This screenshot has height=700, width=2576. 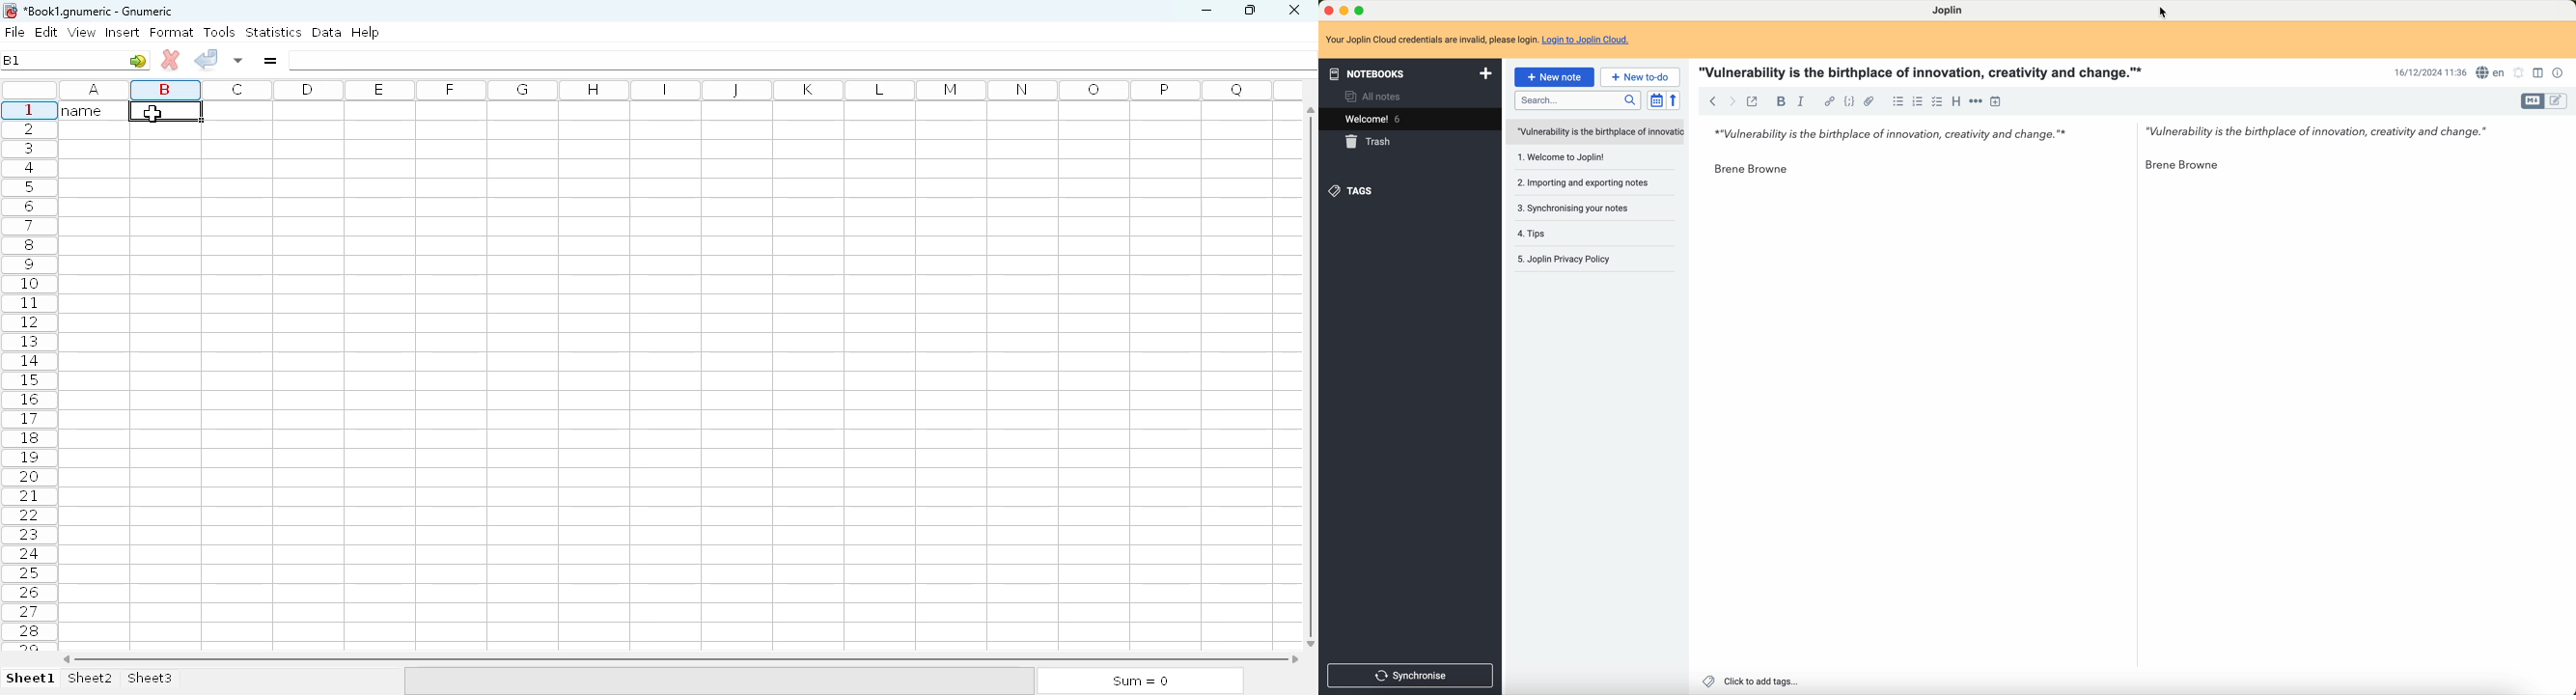 I want to click on toggle editor, so click(x=2560, y=101).